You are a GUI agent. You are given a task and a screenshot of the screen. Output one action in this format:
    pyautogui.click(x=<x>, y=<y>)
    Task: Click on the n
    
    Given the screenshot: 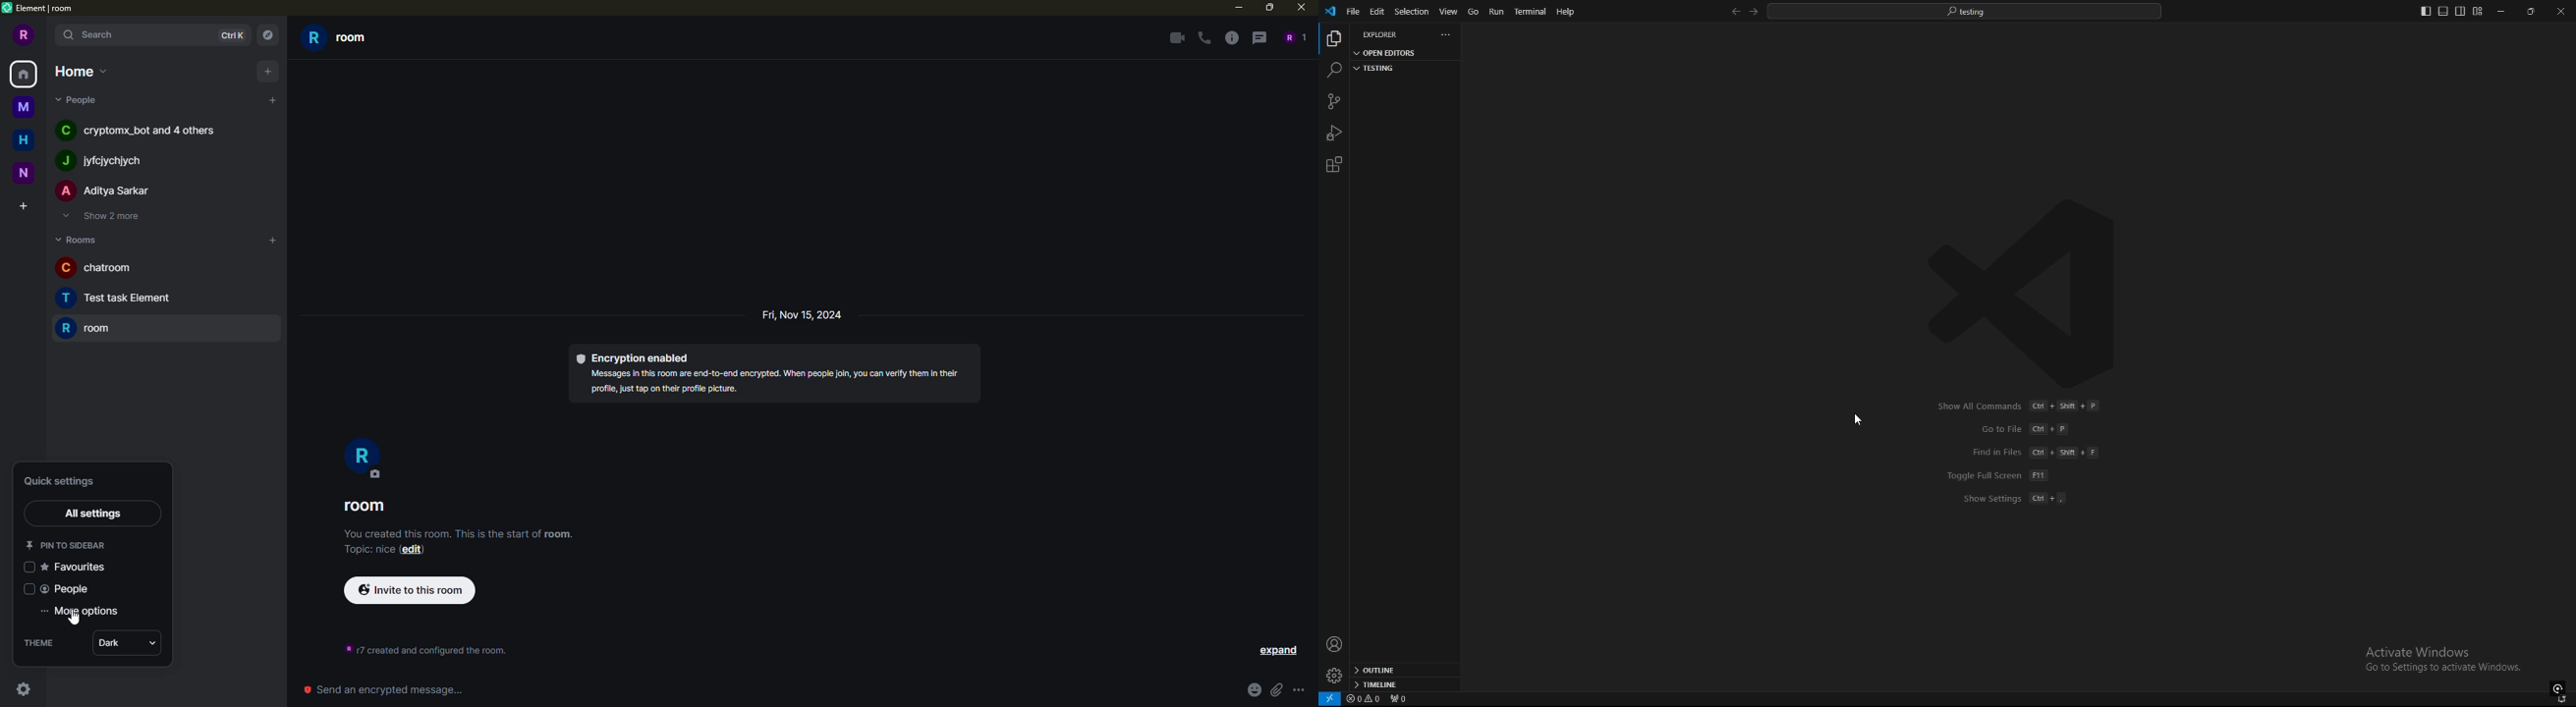 What is the action you would take?
    pyautogui.click(x=23, y=173)
    